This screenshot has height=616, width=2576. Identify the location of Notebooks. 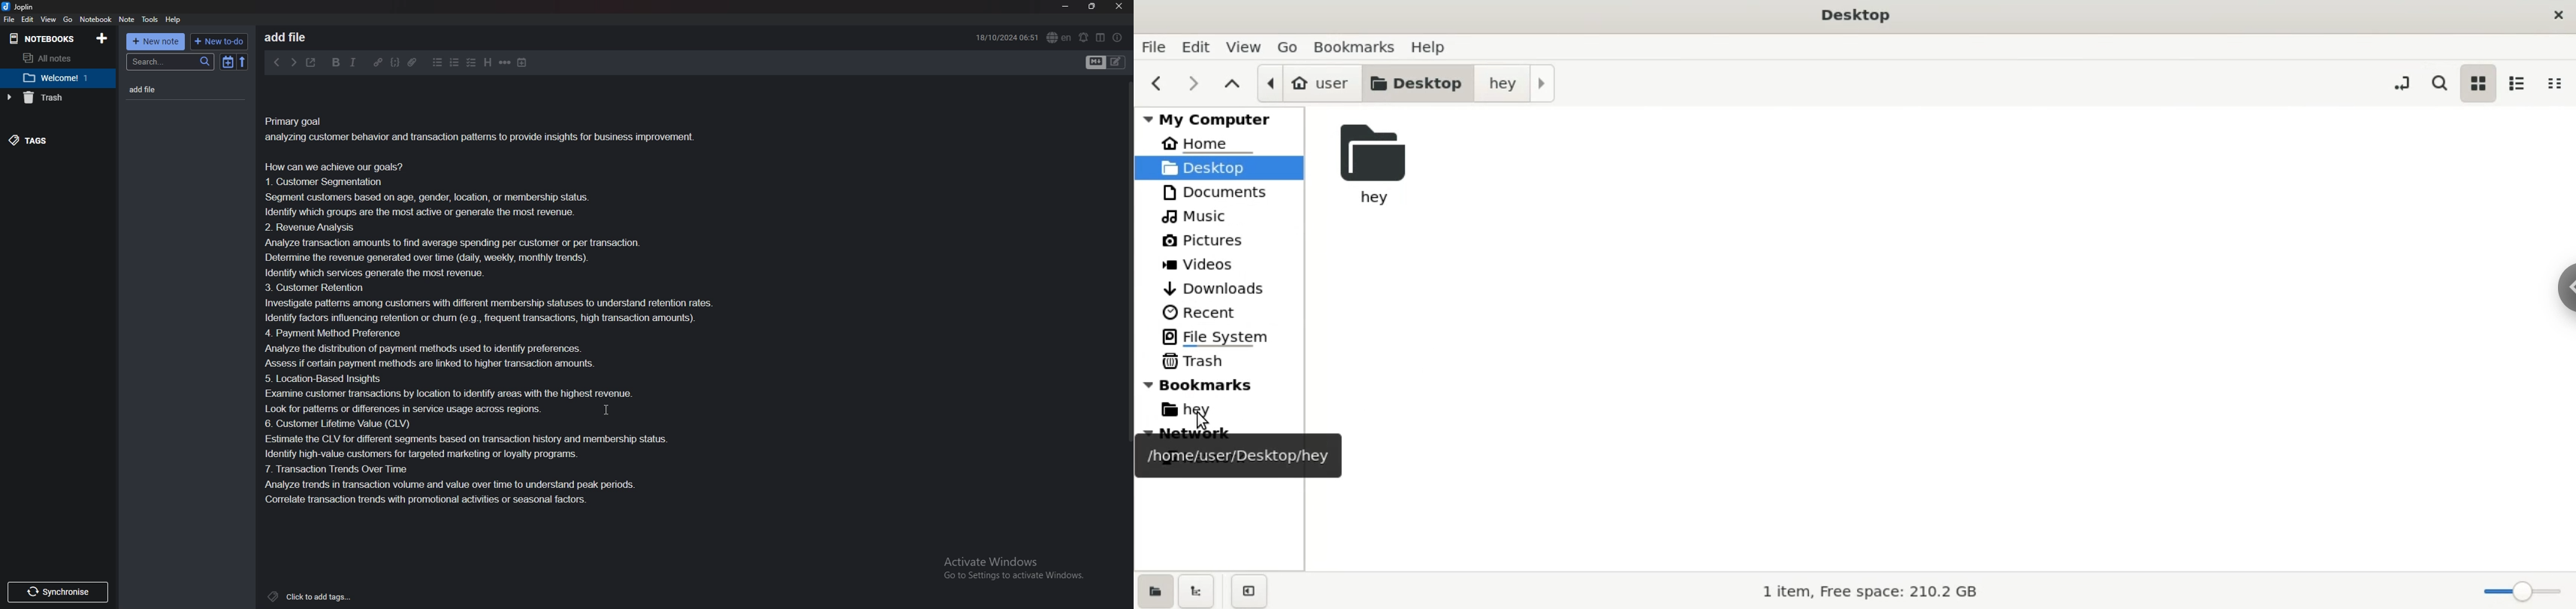
(42, 38).